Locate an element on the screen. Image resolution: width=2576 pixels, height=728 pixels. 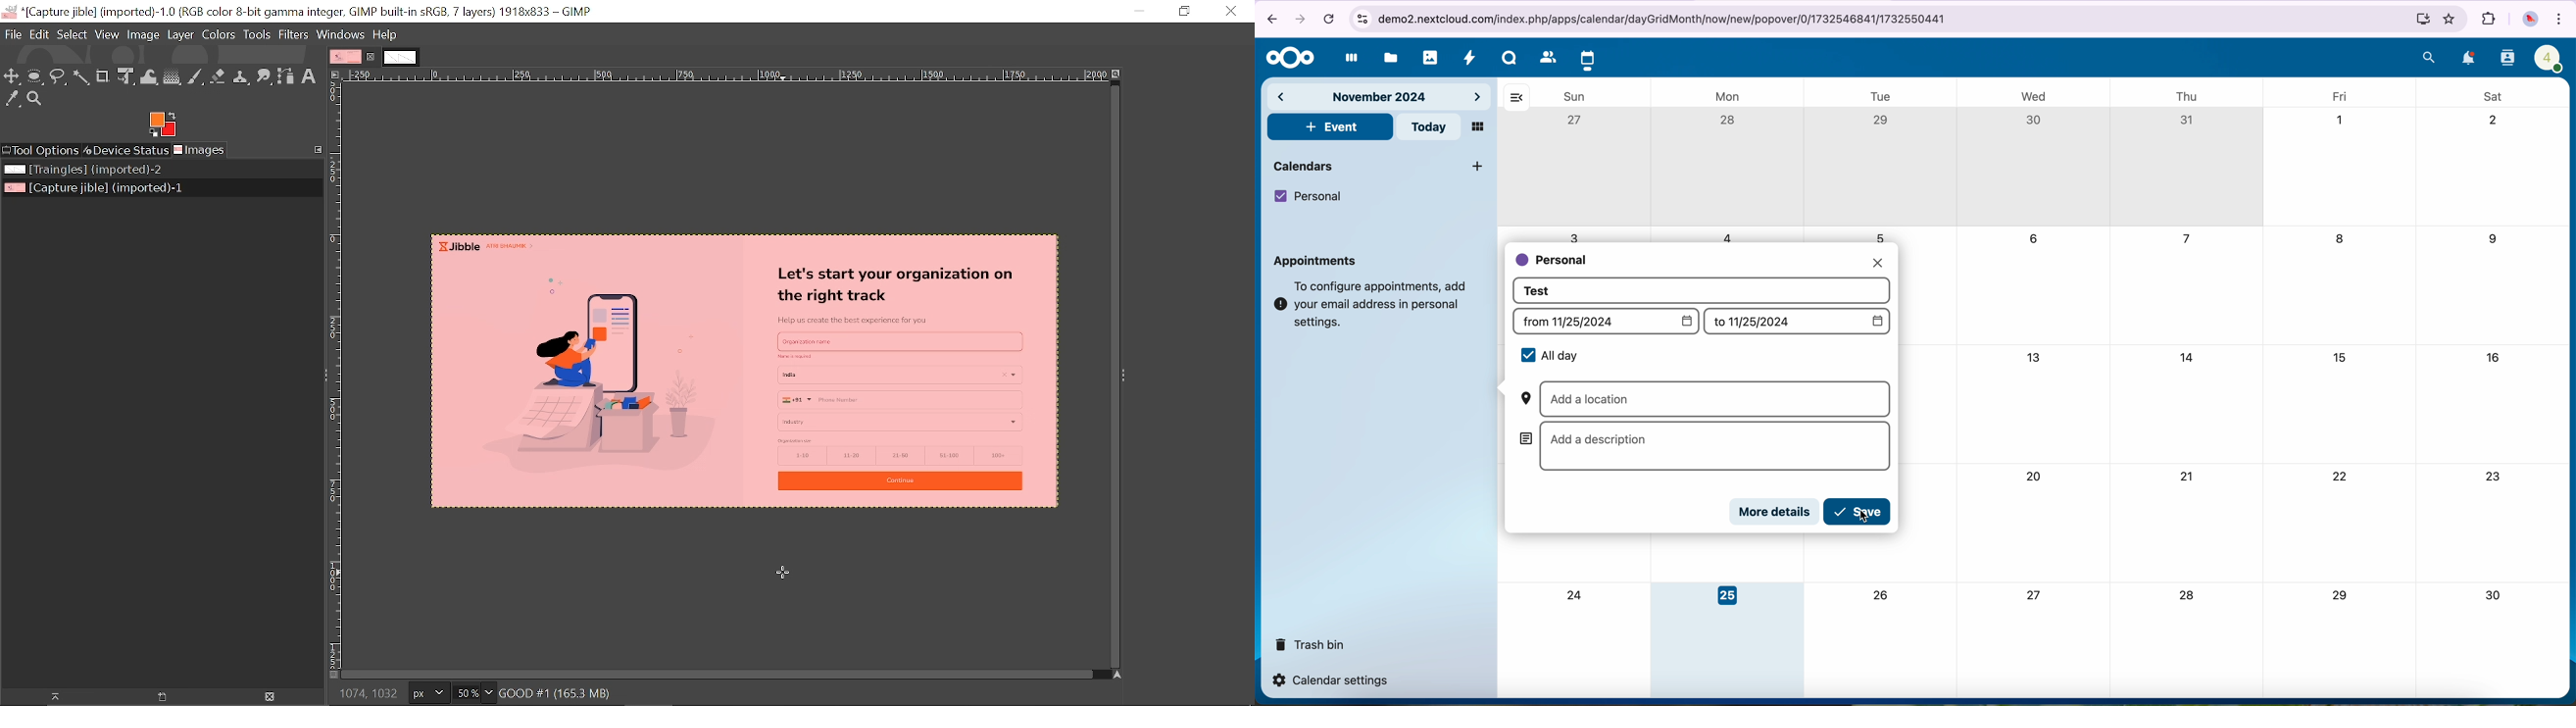
profile is located at coordinates (2549, 58).